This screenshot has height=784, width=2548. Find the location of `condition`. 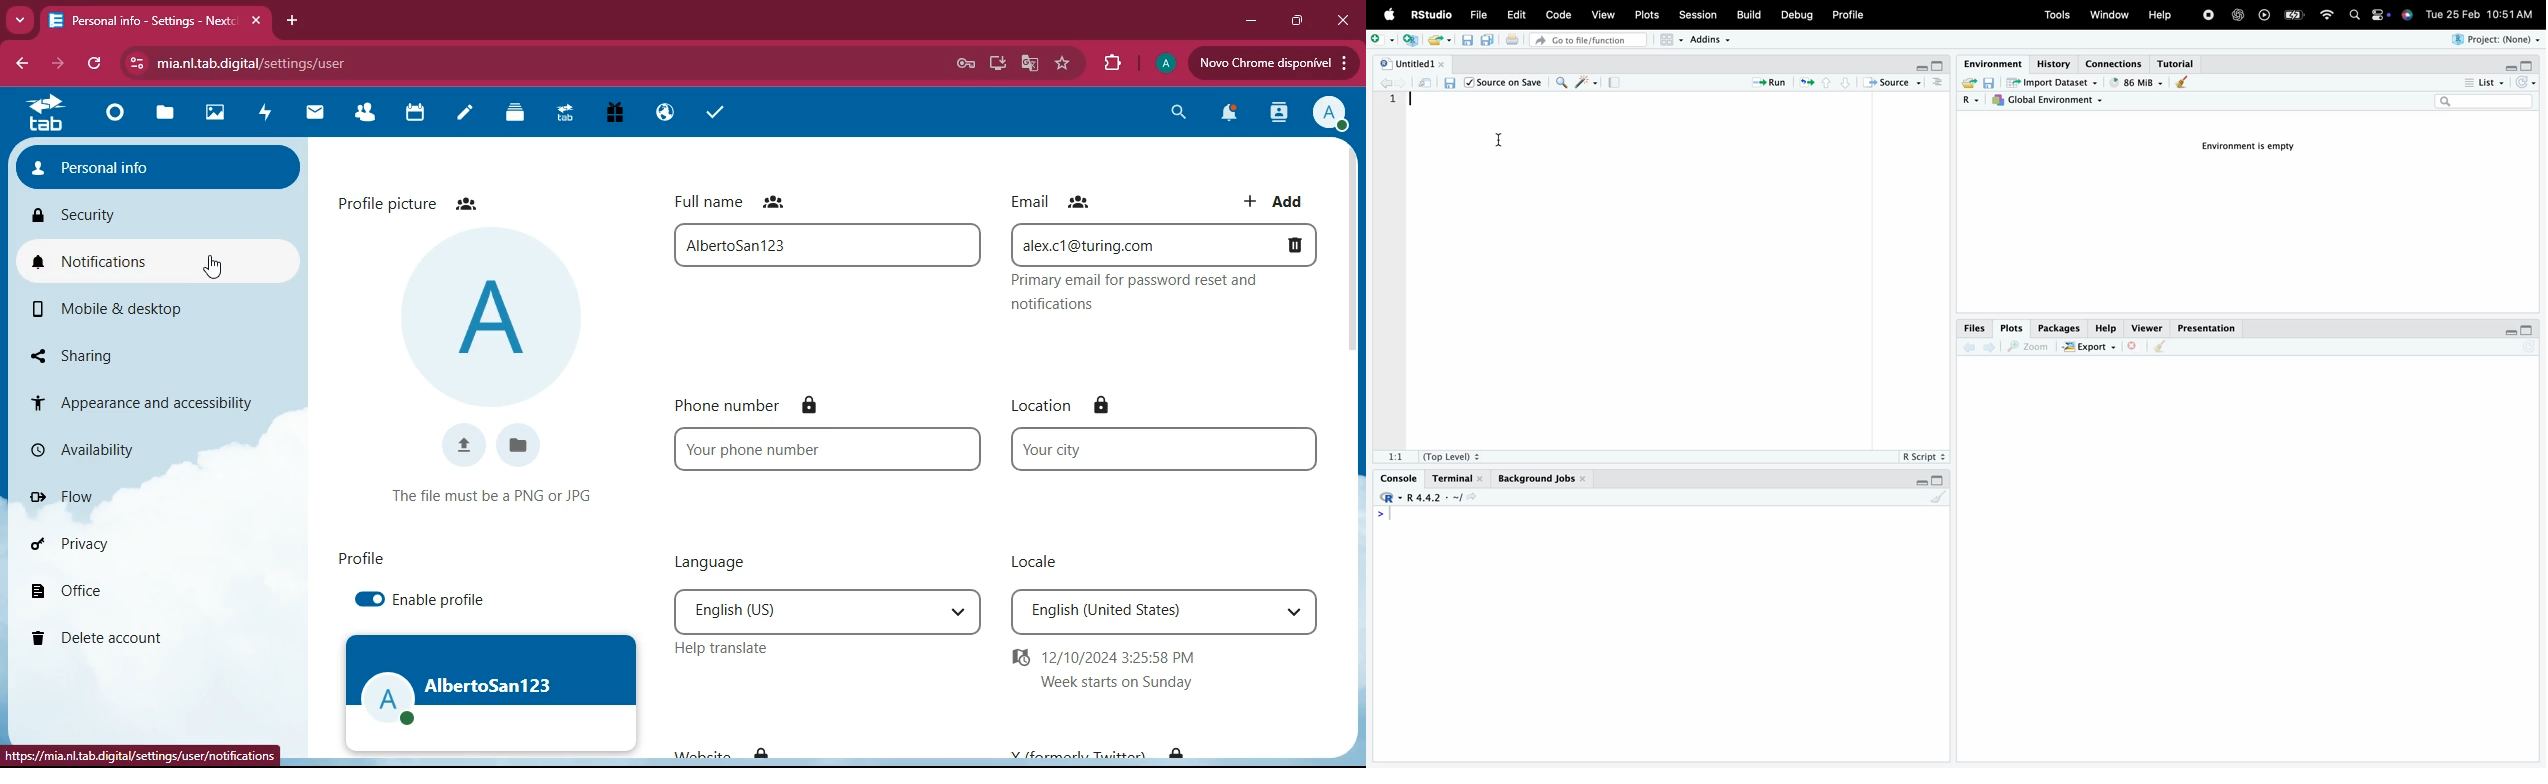

condition is located at coordinates (495, 493).